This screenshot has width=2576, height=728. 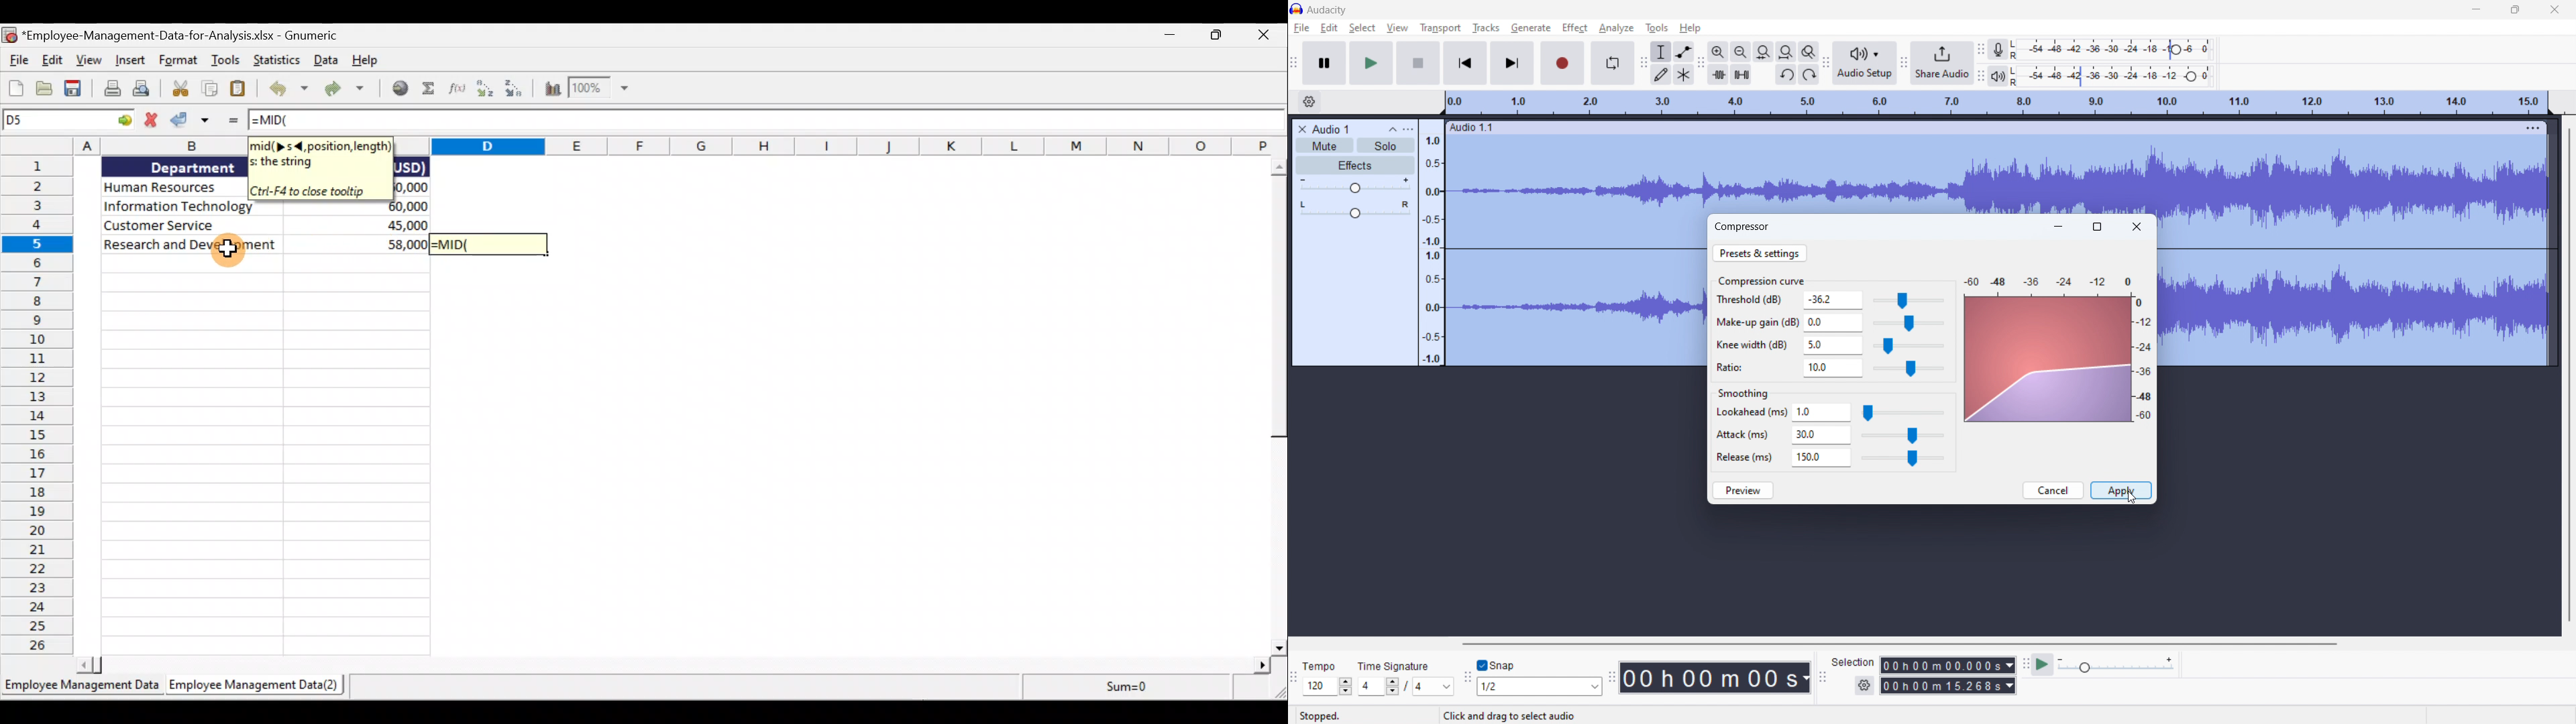 What do you see at coordinates (1942, 62) in the screenshot?
I see `share audio` at bounding box center [1942, 62].